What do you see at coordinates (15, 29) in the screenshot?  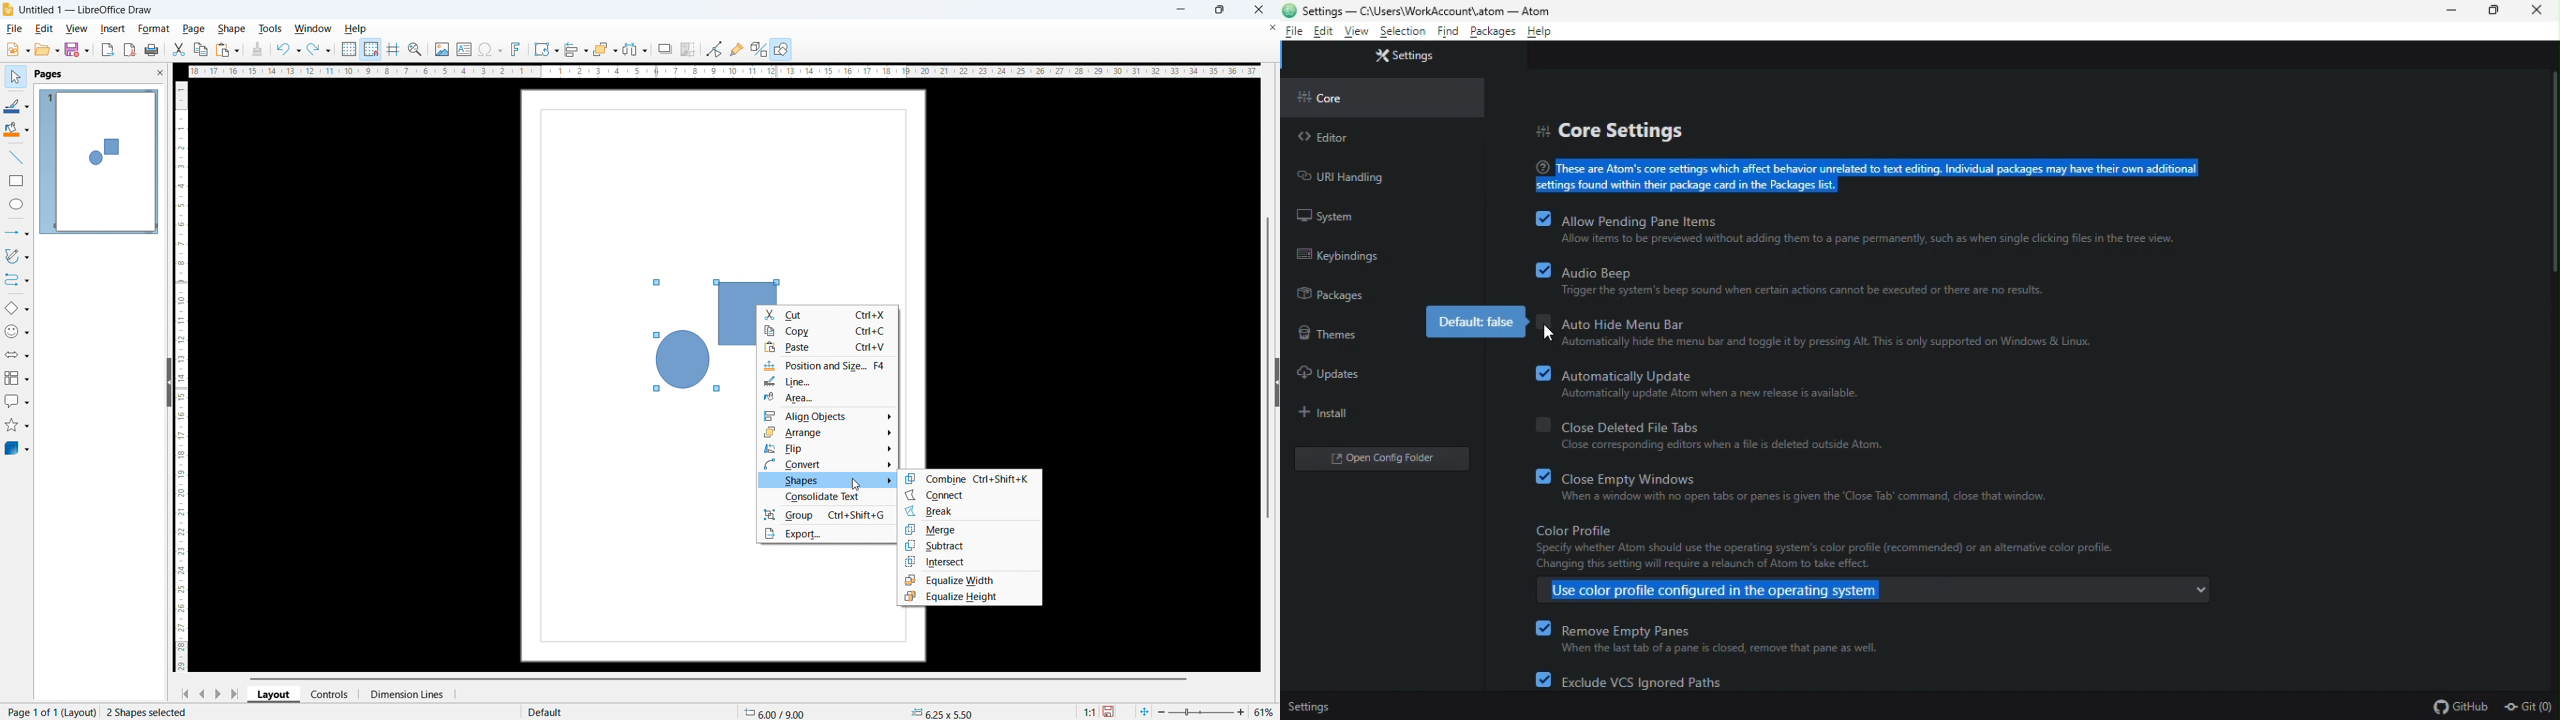 I see `file` at bounding box center [15, 29].